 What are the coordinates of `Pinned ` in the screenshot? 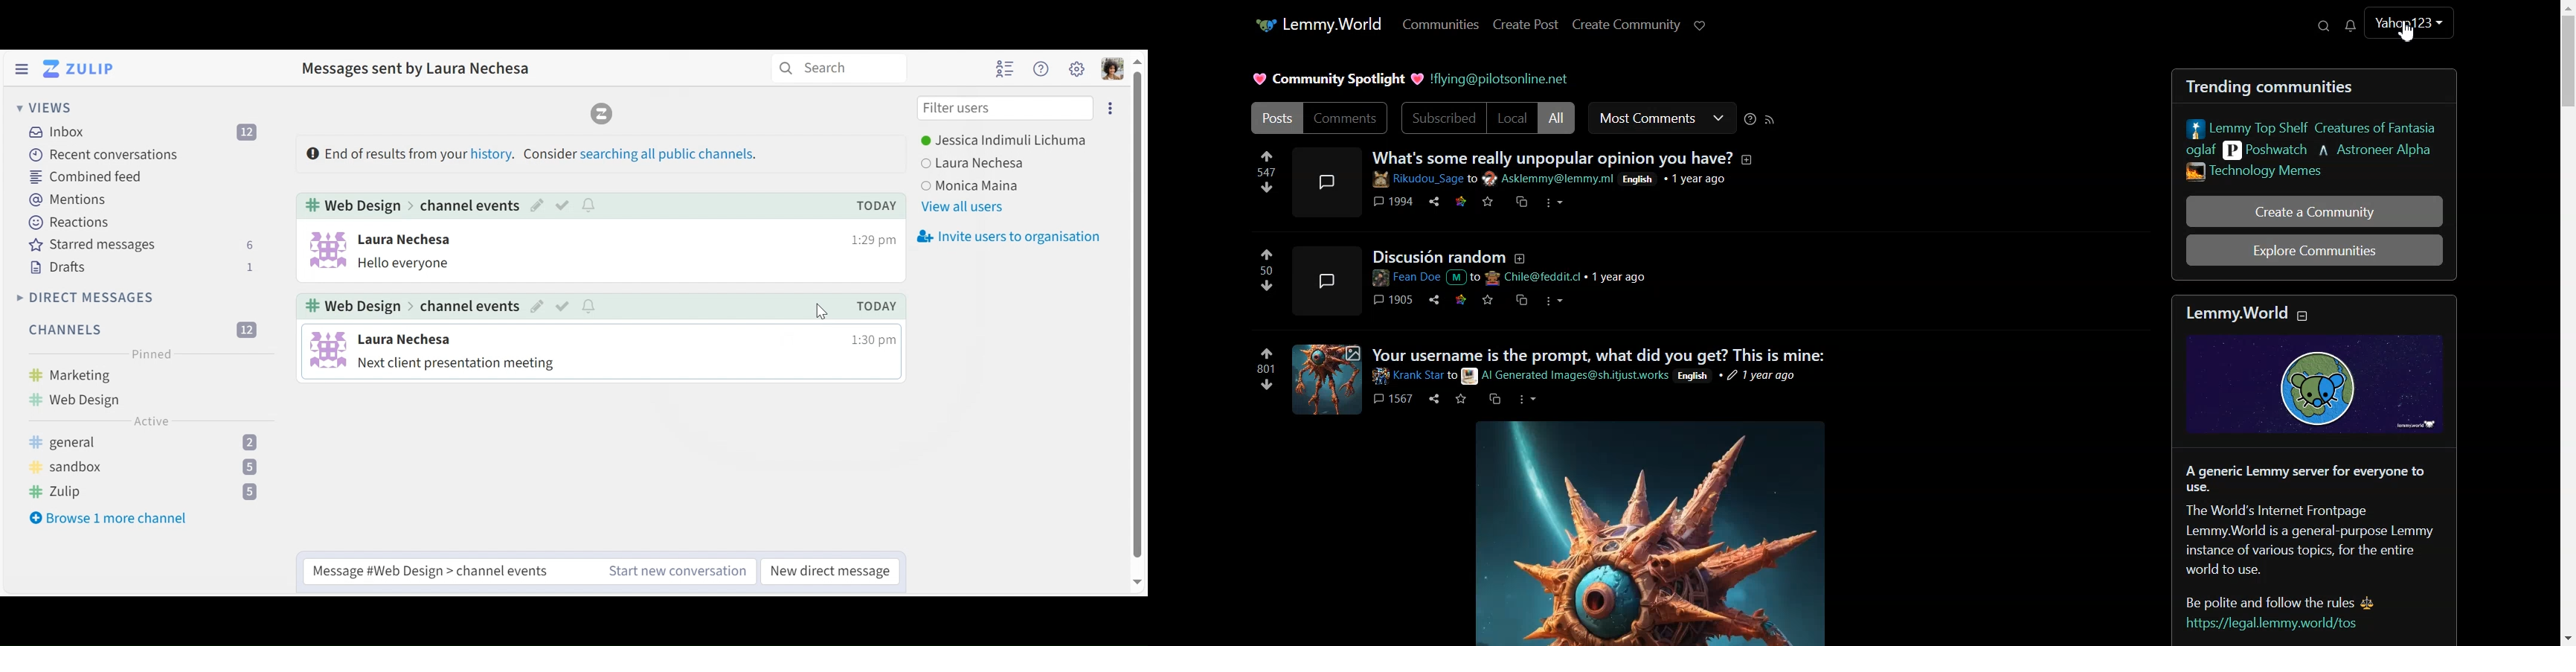 It's located at (149, 354).